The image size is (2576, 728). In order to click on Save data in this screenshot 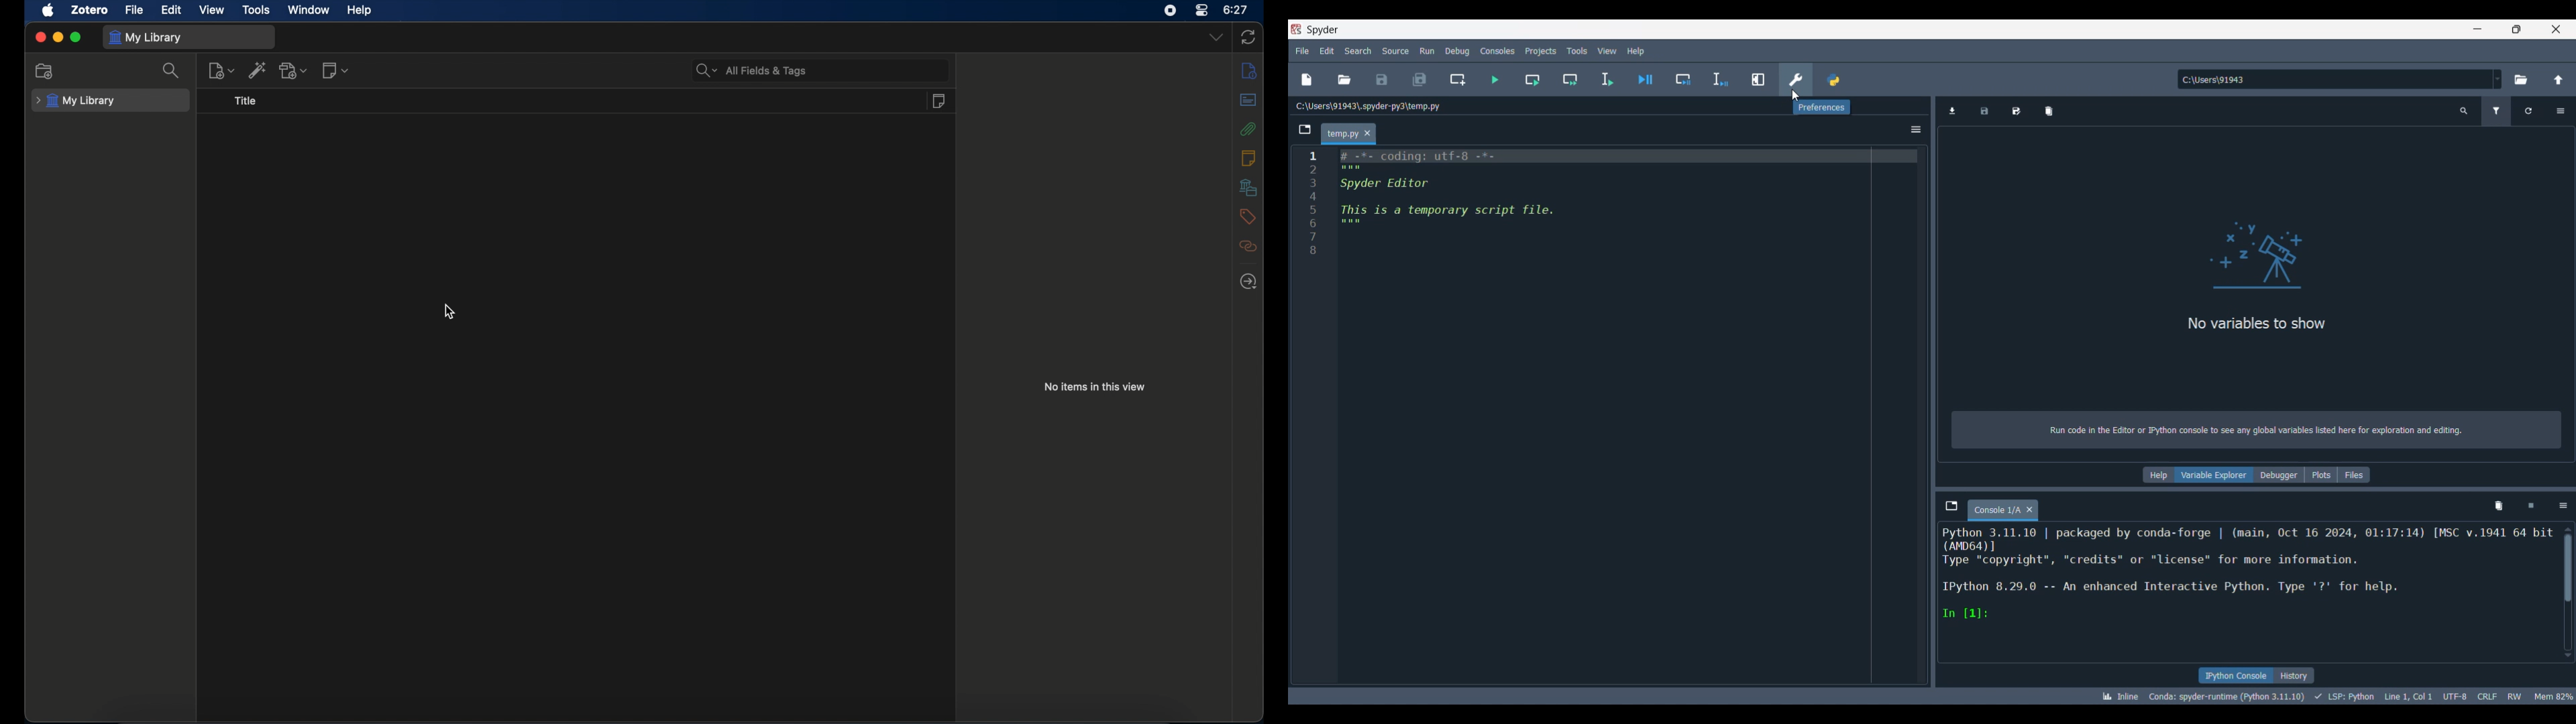, I will do `click(1984, 111)`.